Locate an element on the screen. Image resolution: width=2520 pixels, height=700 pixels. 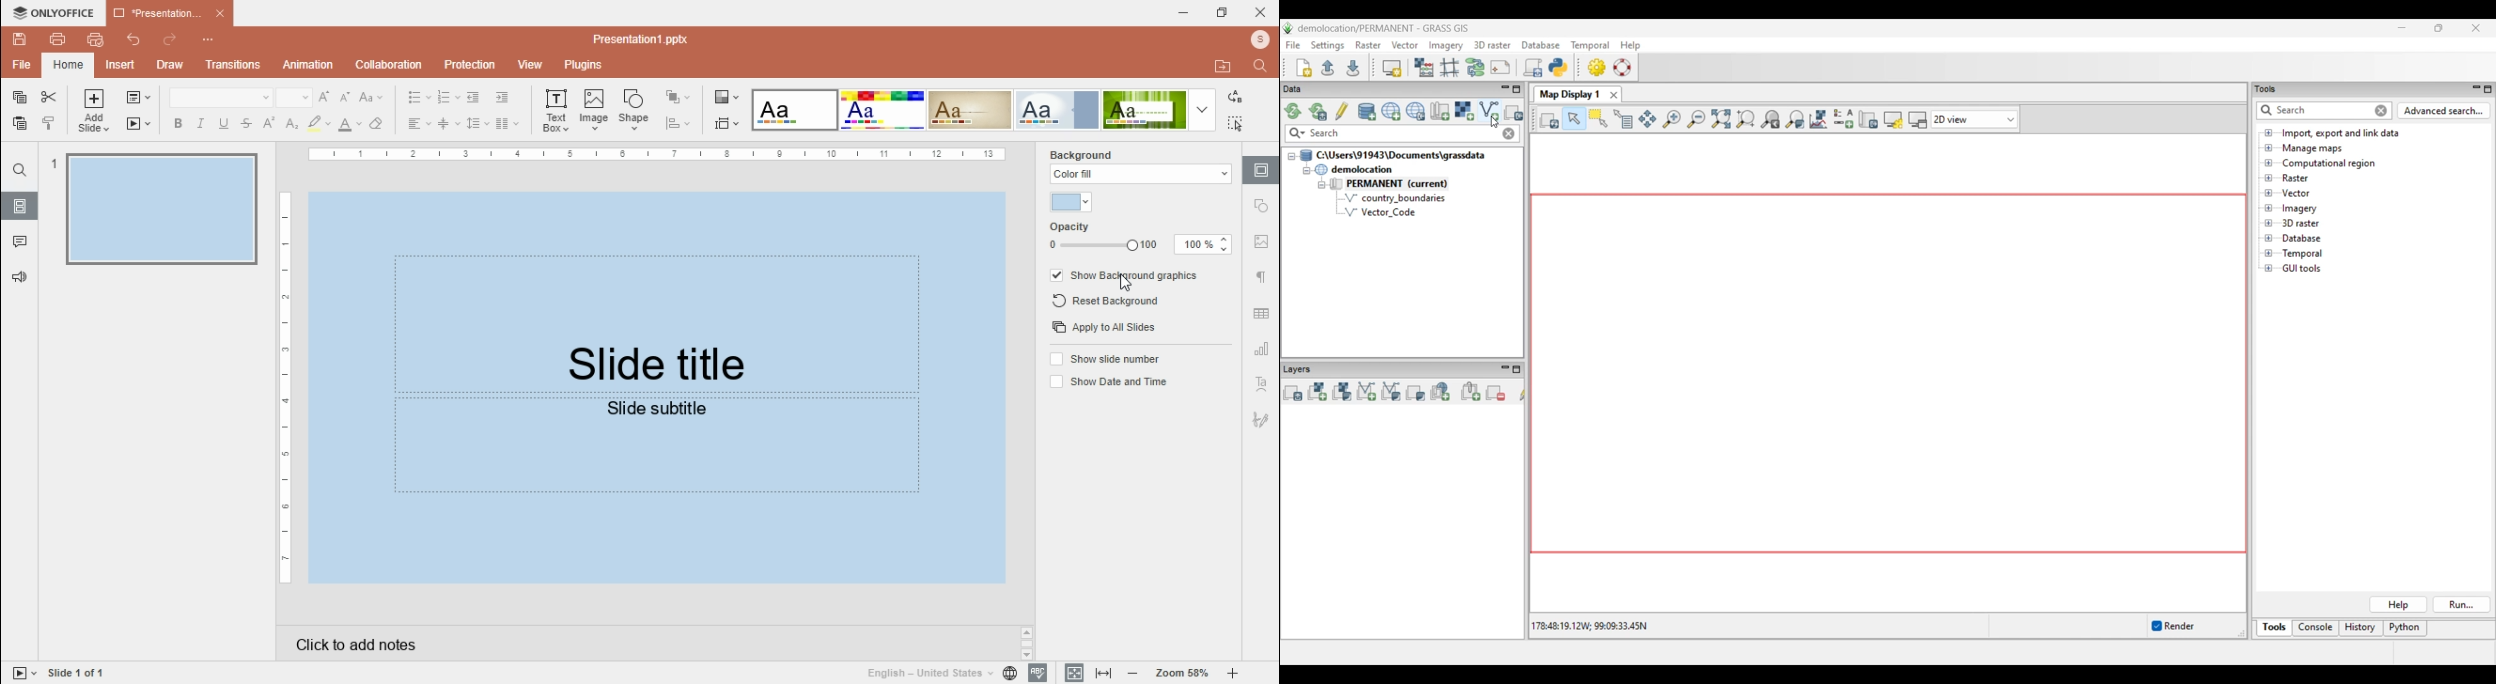
view is located at coordinates (530, 63).